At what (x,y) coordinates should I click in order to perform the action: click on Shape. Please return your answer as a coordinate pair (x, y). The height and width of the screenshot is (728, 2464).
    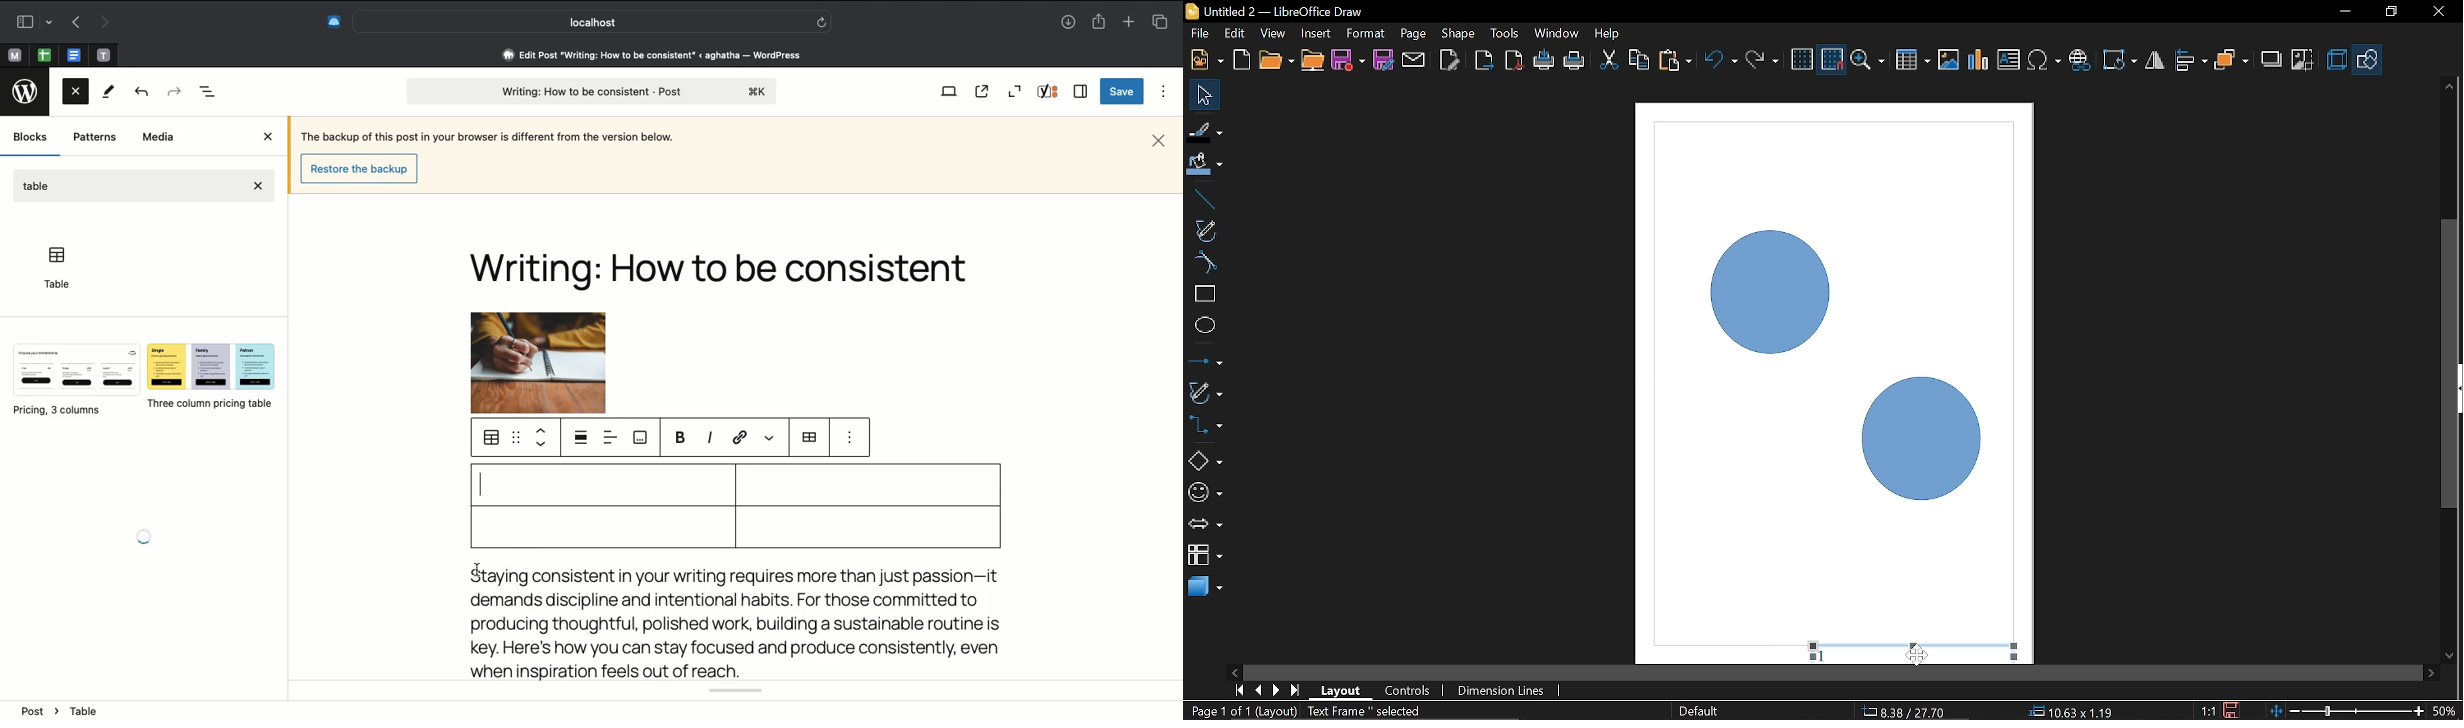
    Looking at the image, I should click on (1459, 33).